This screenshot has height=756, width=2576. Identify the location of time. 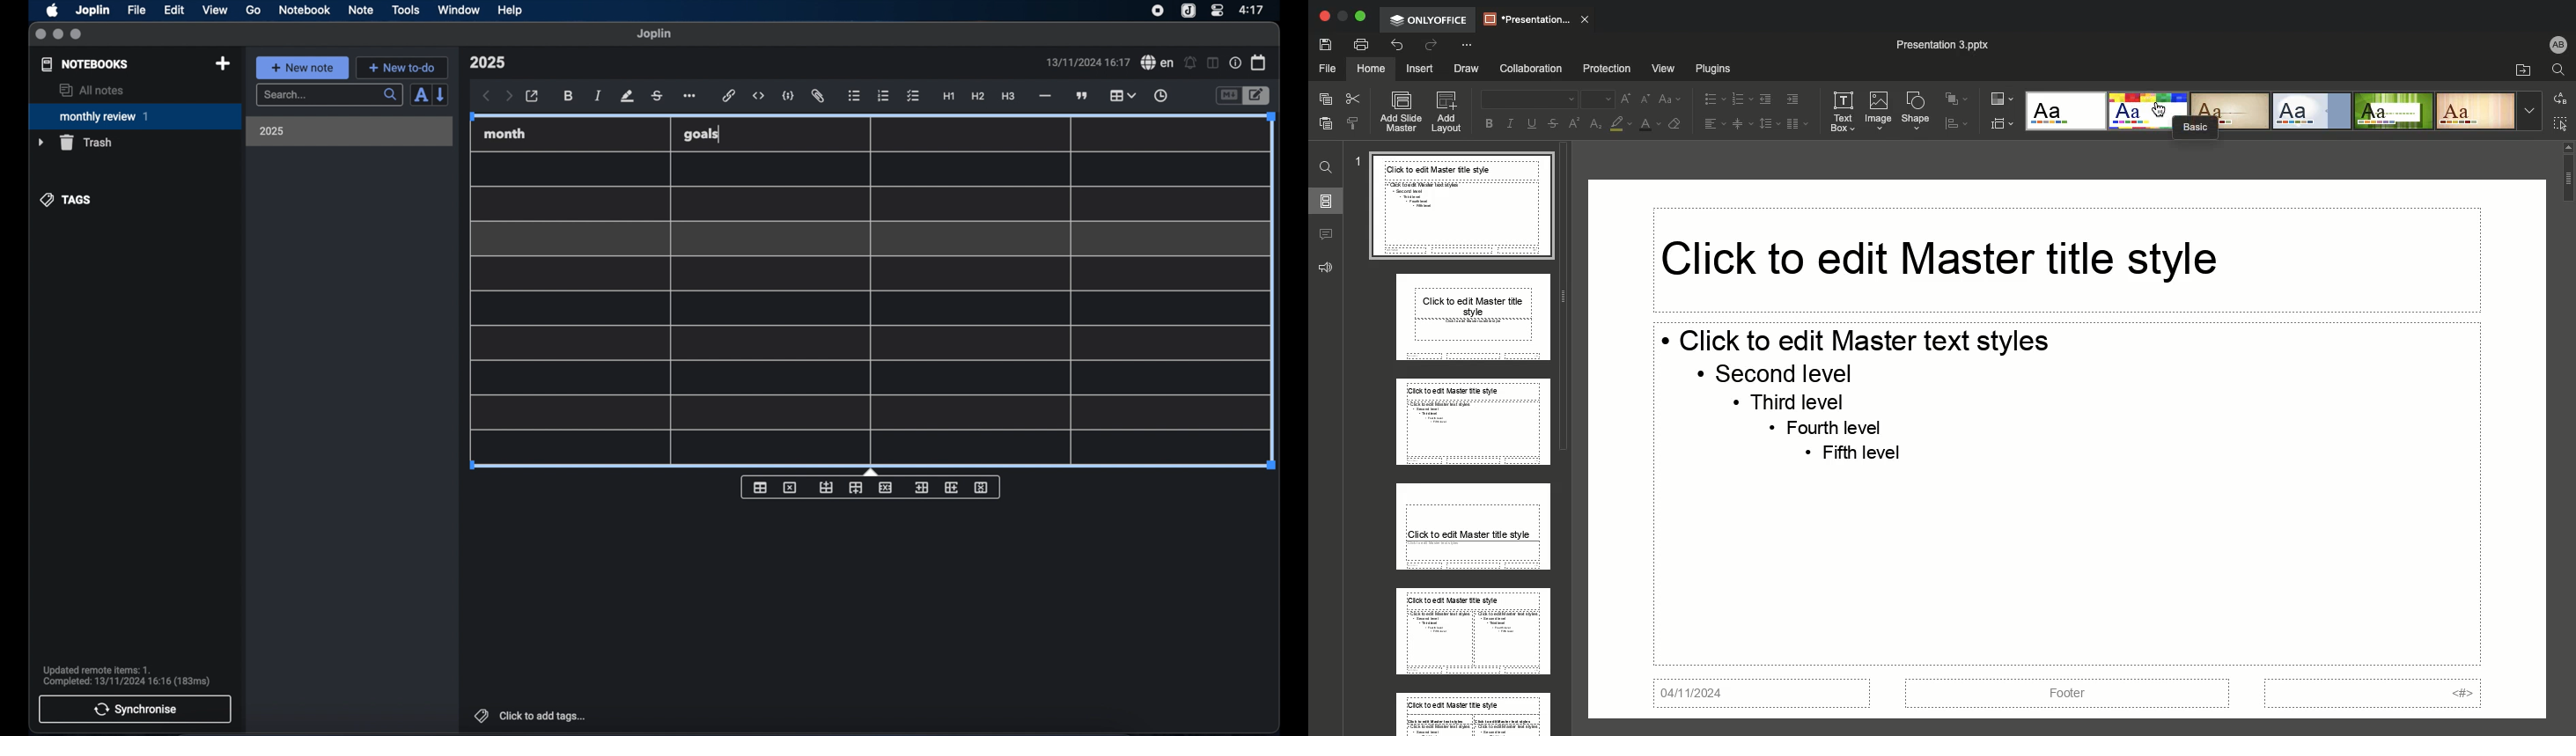
(1253, 10).